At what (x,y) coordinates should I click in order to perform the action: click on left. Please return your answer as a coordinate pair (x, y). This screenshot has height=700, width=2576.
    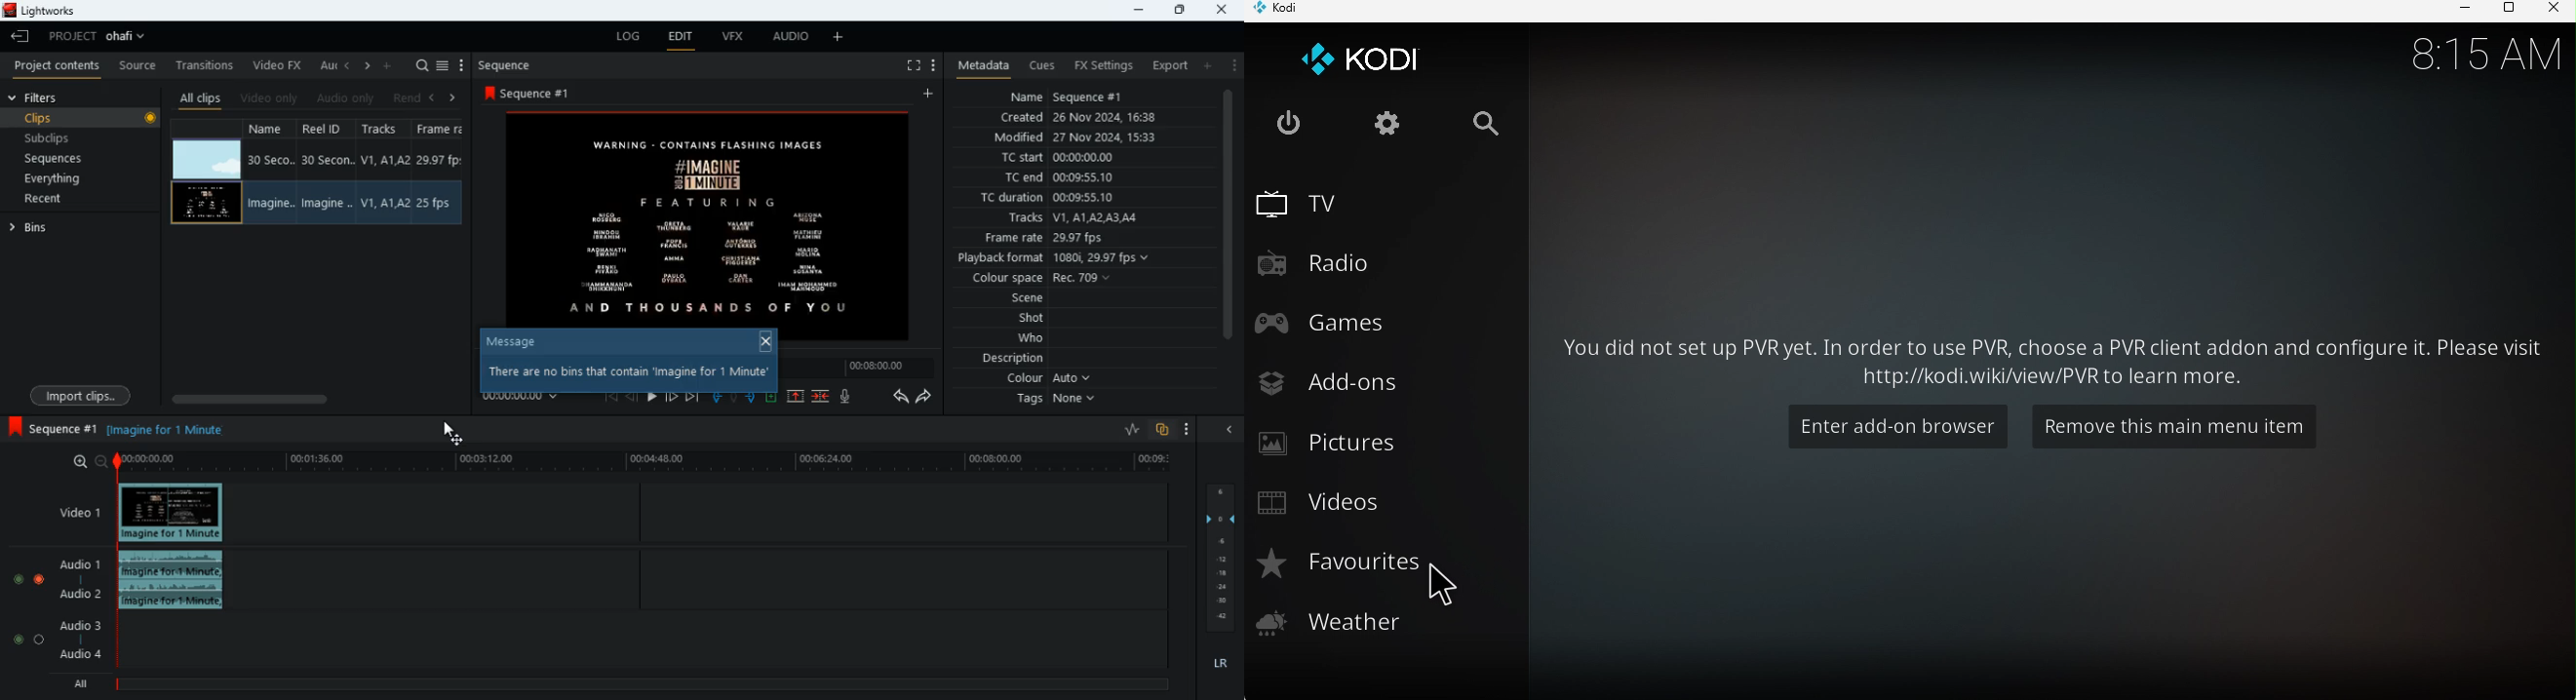
    Looking at the image, I should click on (438, 96).